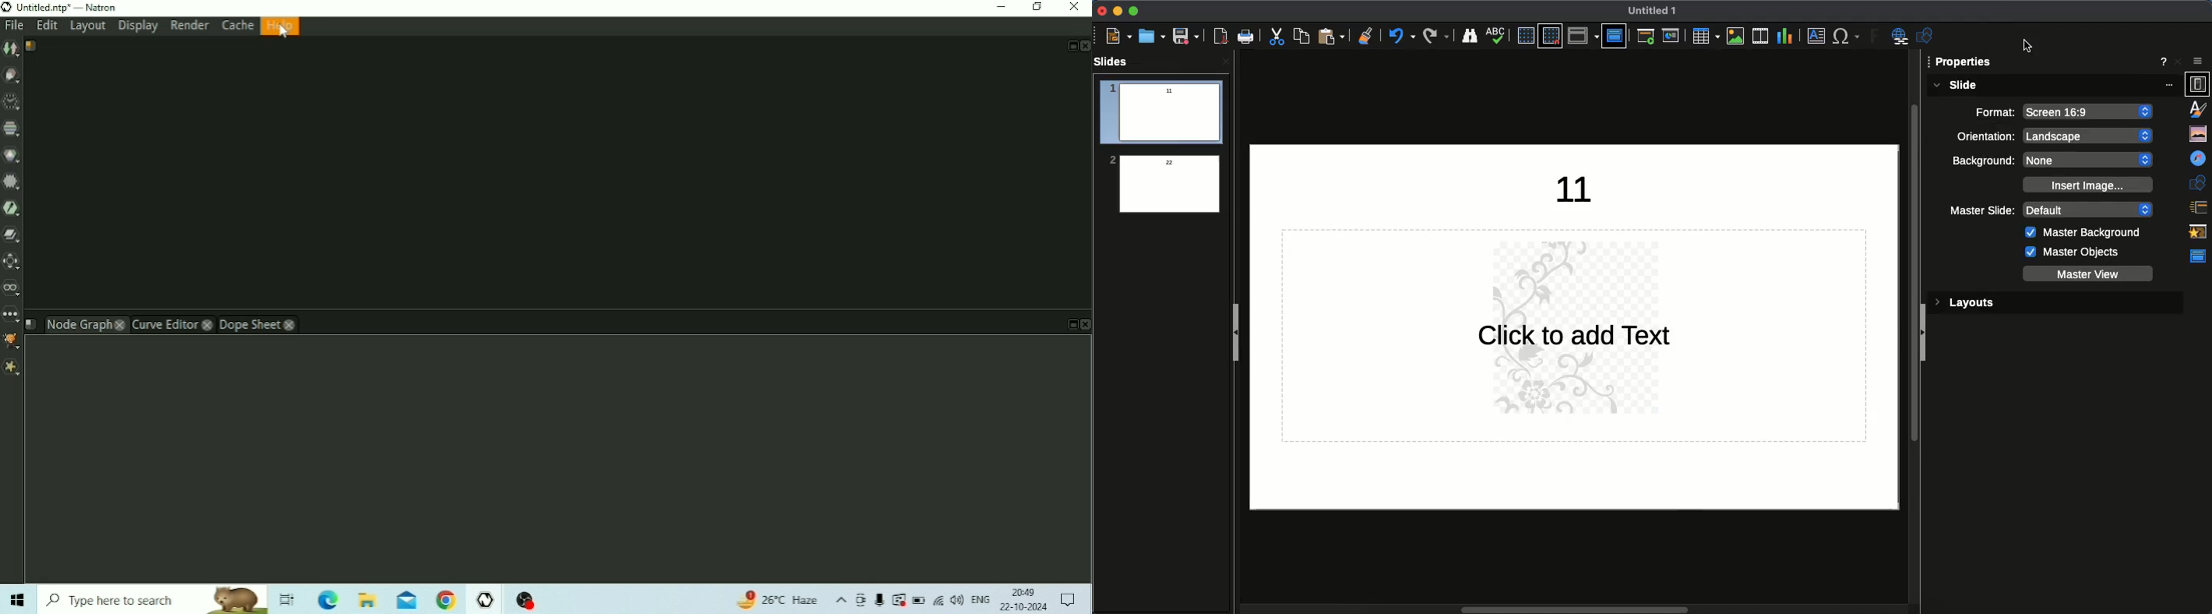 This screenshot has width=2212, height=616. Describe the element at coordinates (1524, 35) in the screenshot. I see `Display grid` at that location.